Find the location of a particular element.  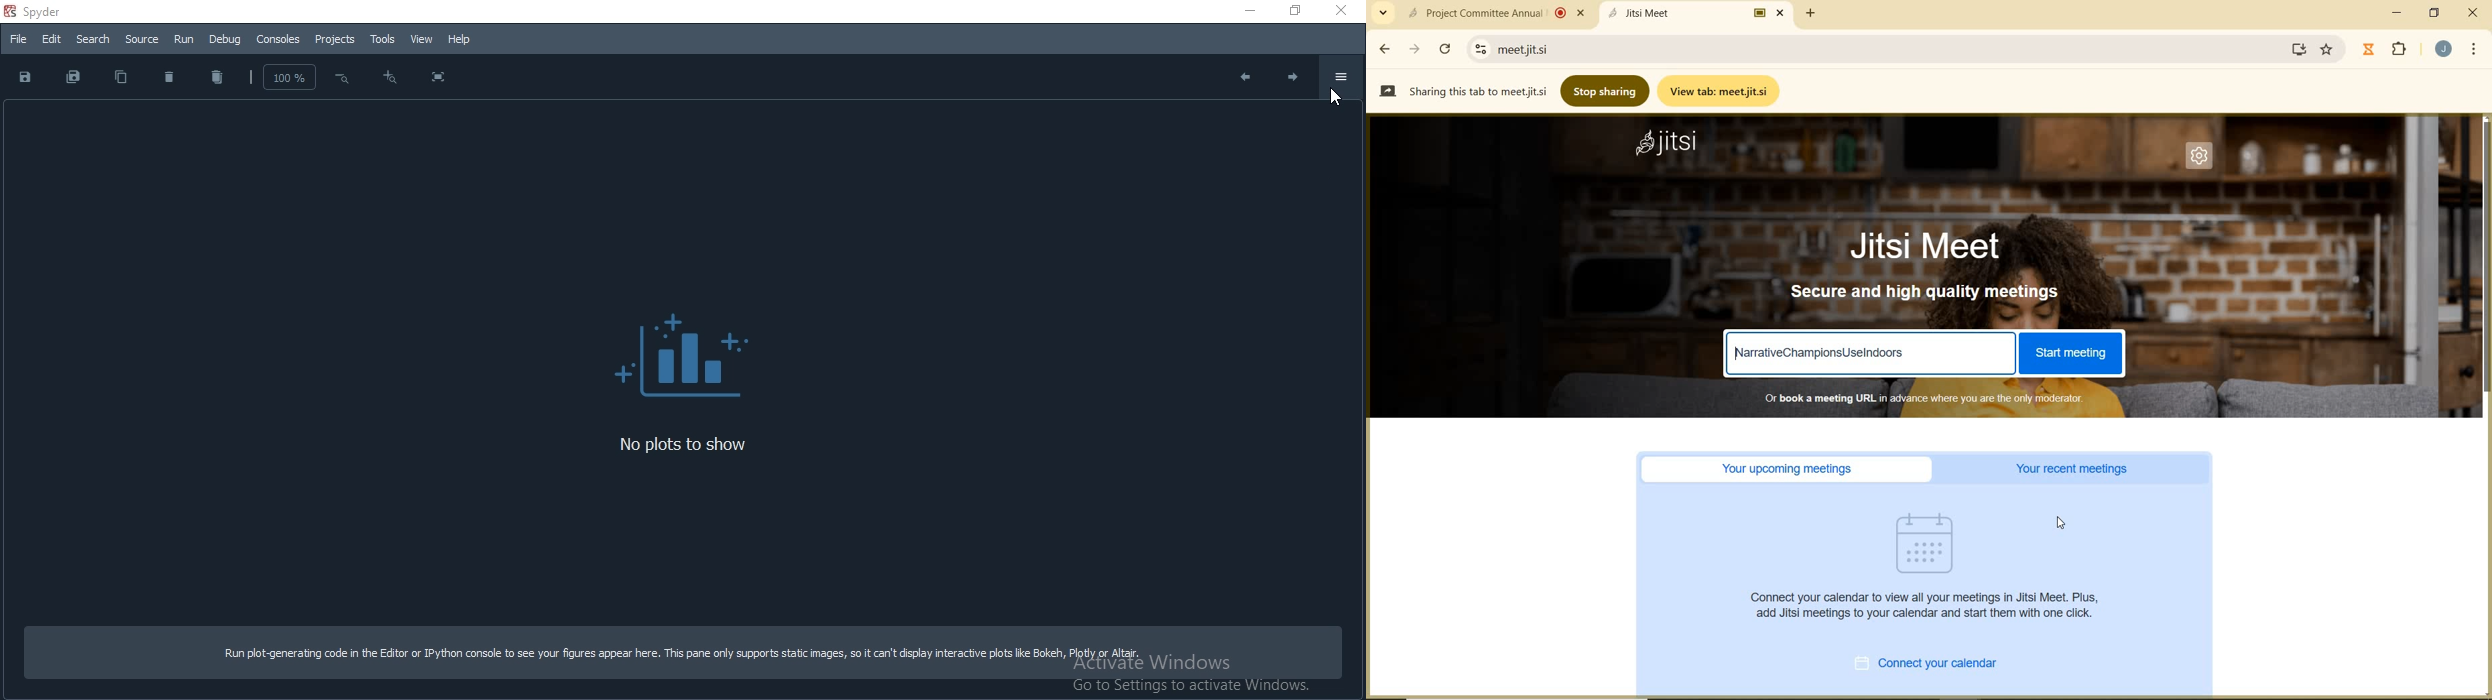

STOP SHARING is located at coordinates (1606, 90).